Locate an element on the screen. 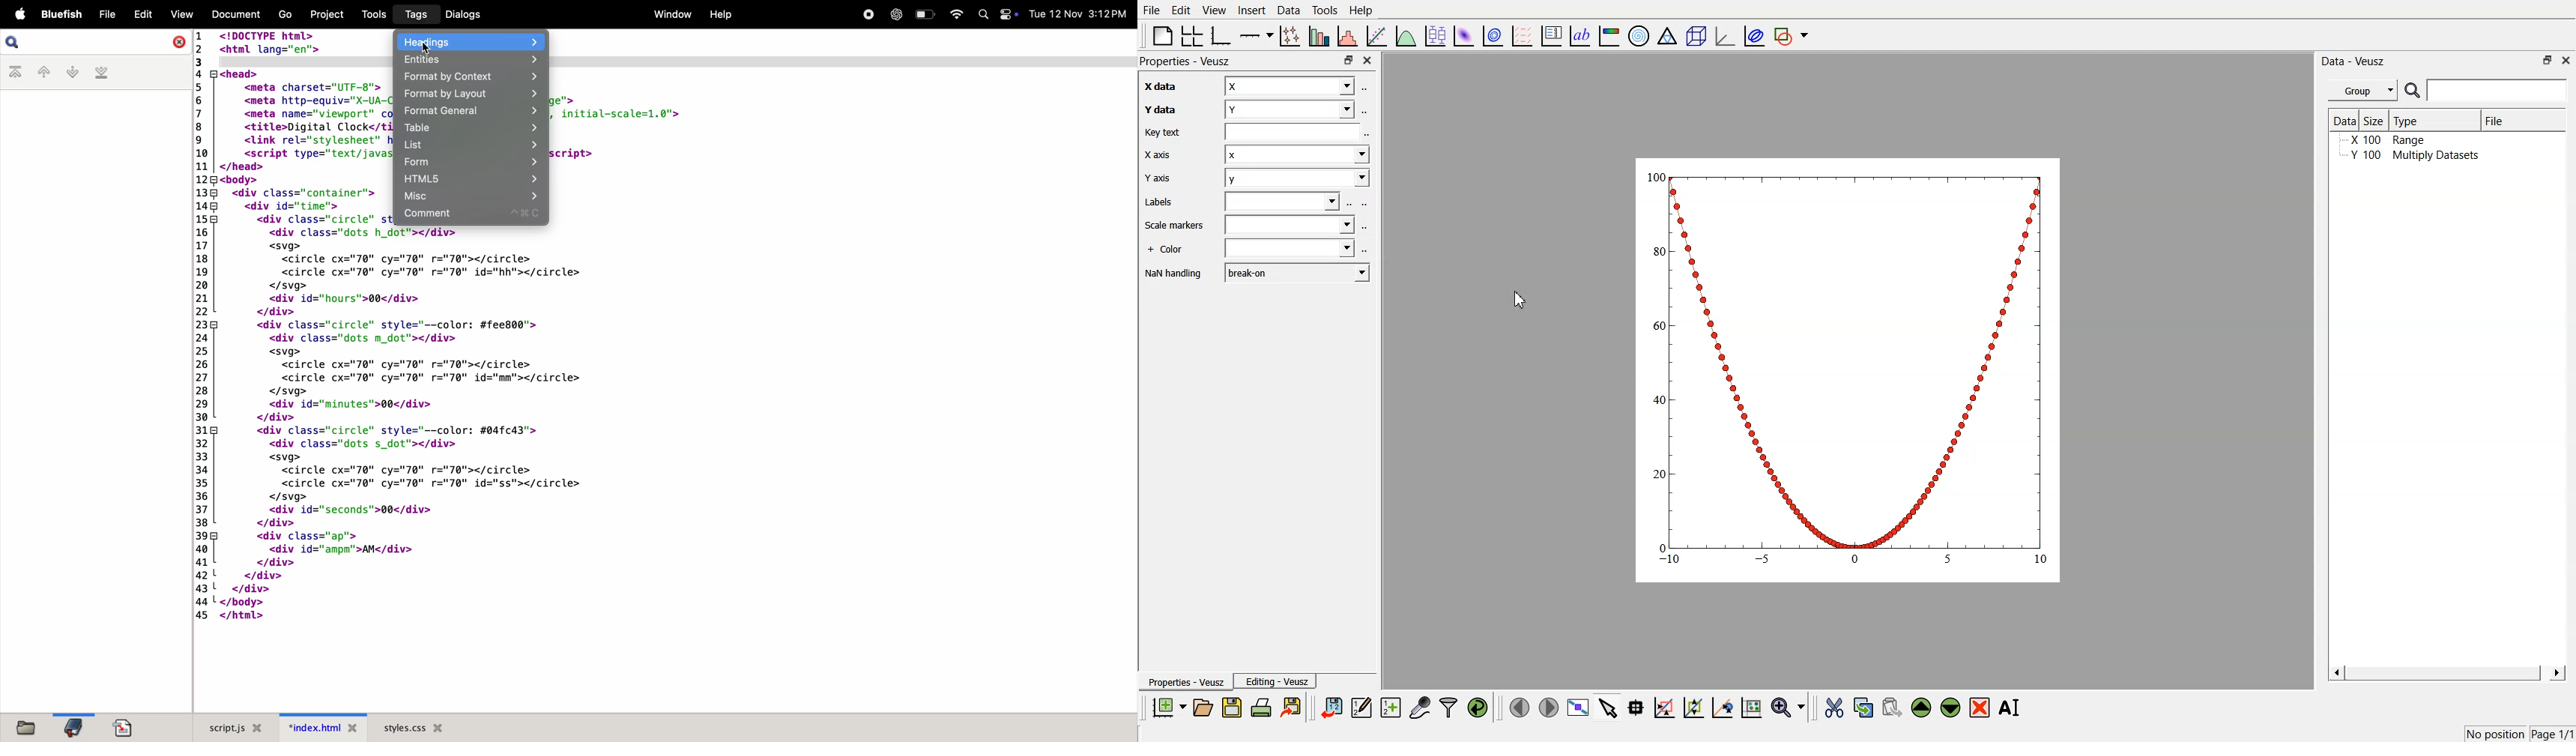 The image size is (2576, 756). File is located at coordinates (1152, 10).